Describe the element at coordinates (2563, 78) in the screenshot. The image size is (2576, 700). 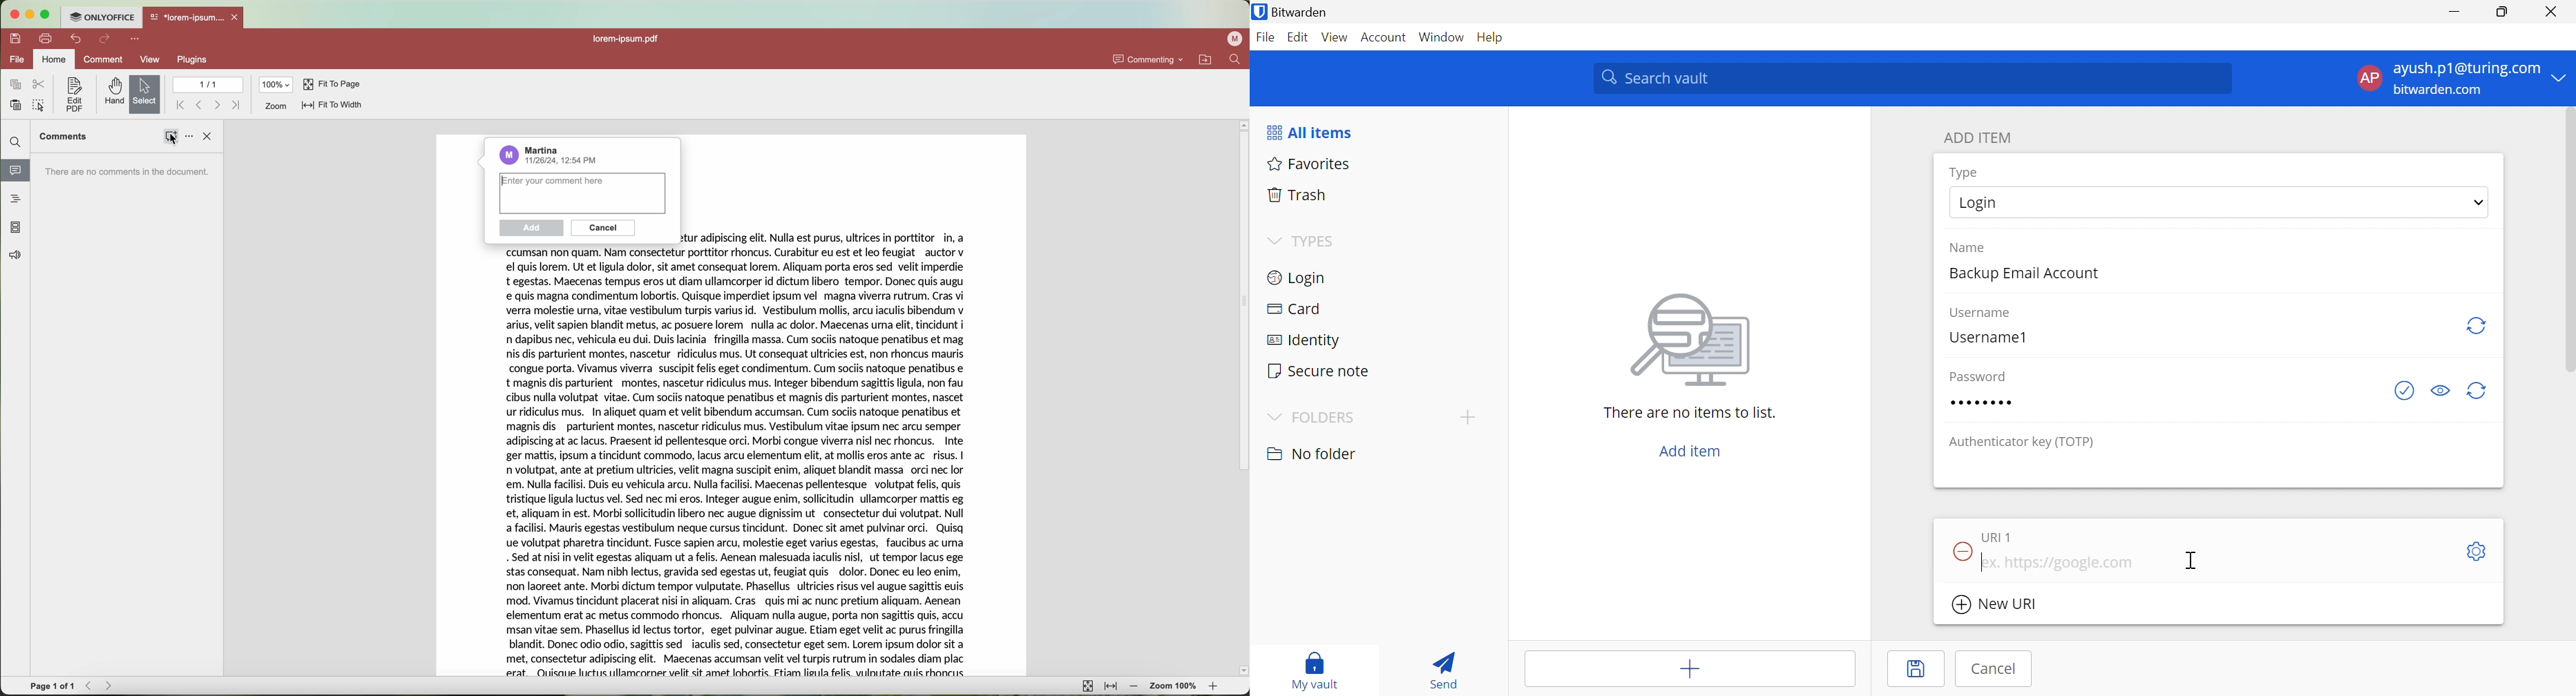
I see `Drop Down` at that location.